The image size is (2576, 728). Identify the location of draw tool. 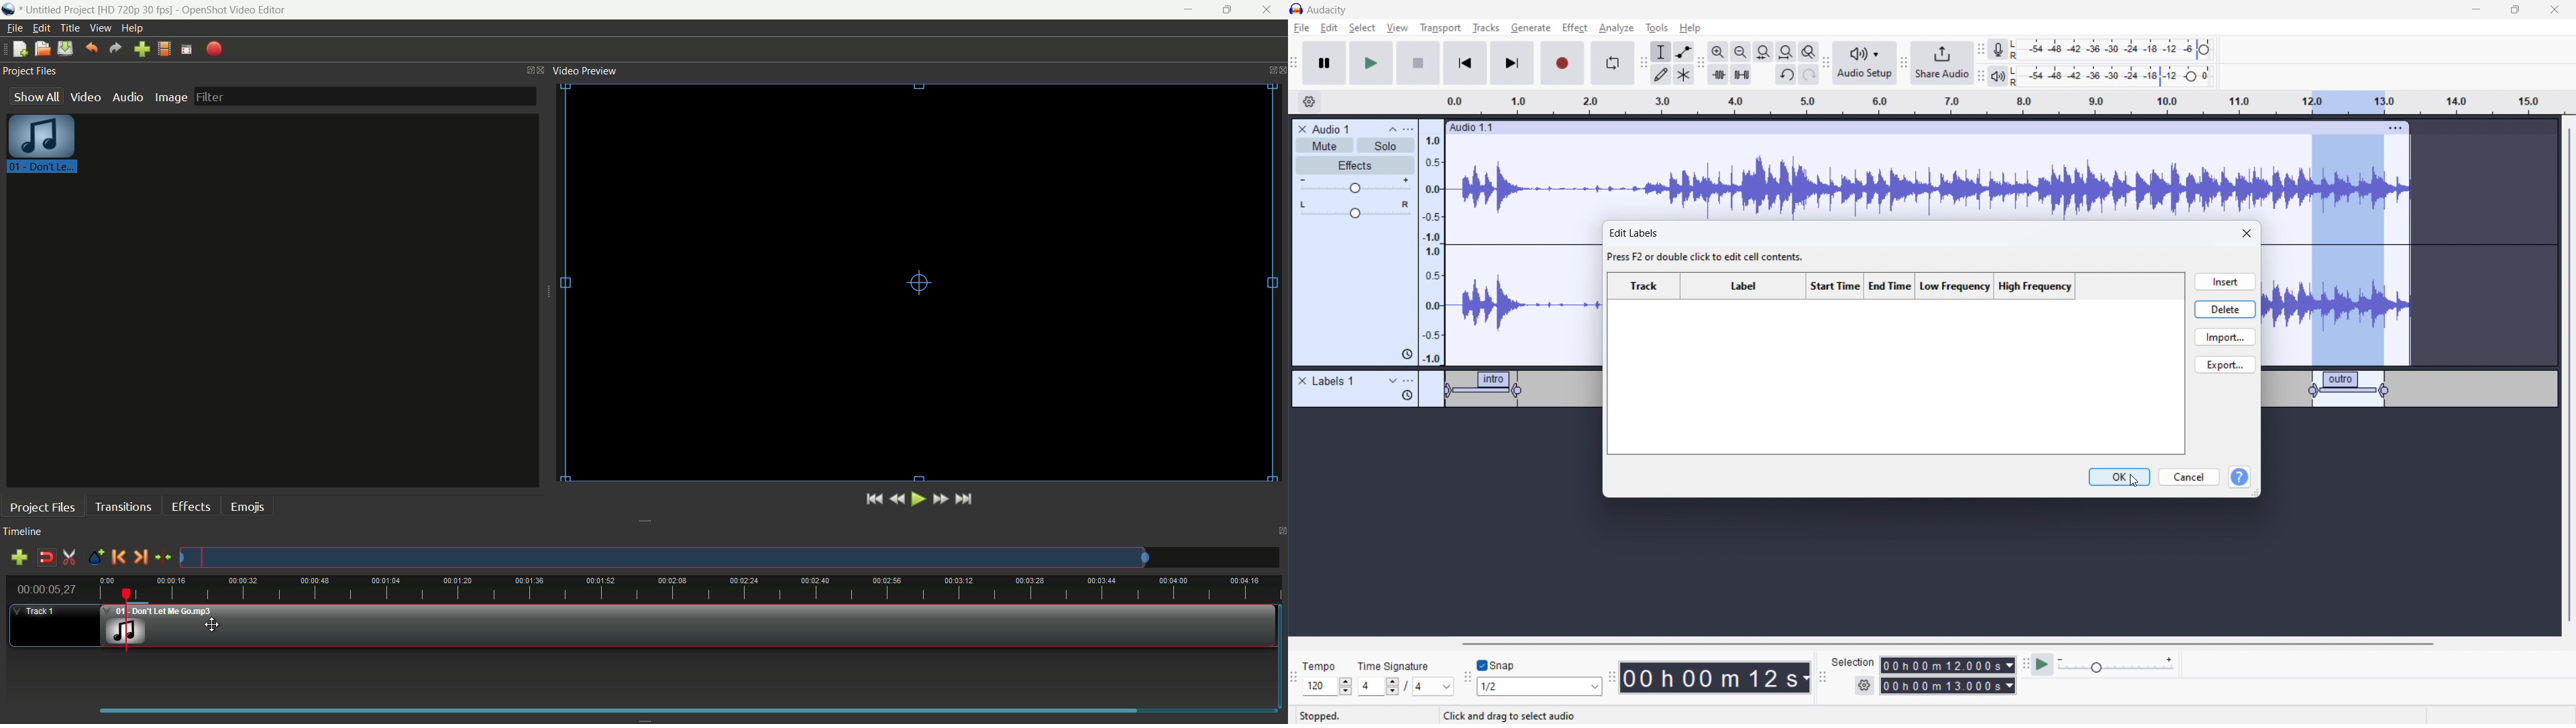
(1661, 74).